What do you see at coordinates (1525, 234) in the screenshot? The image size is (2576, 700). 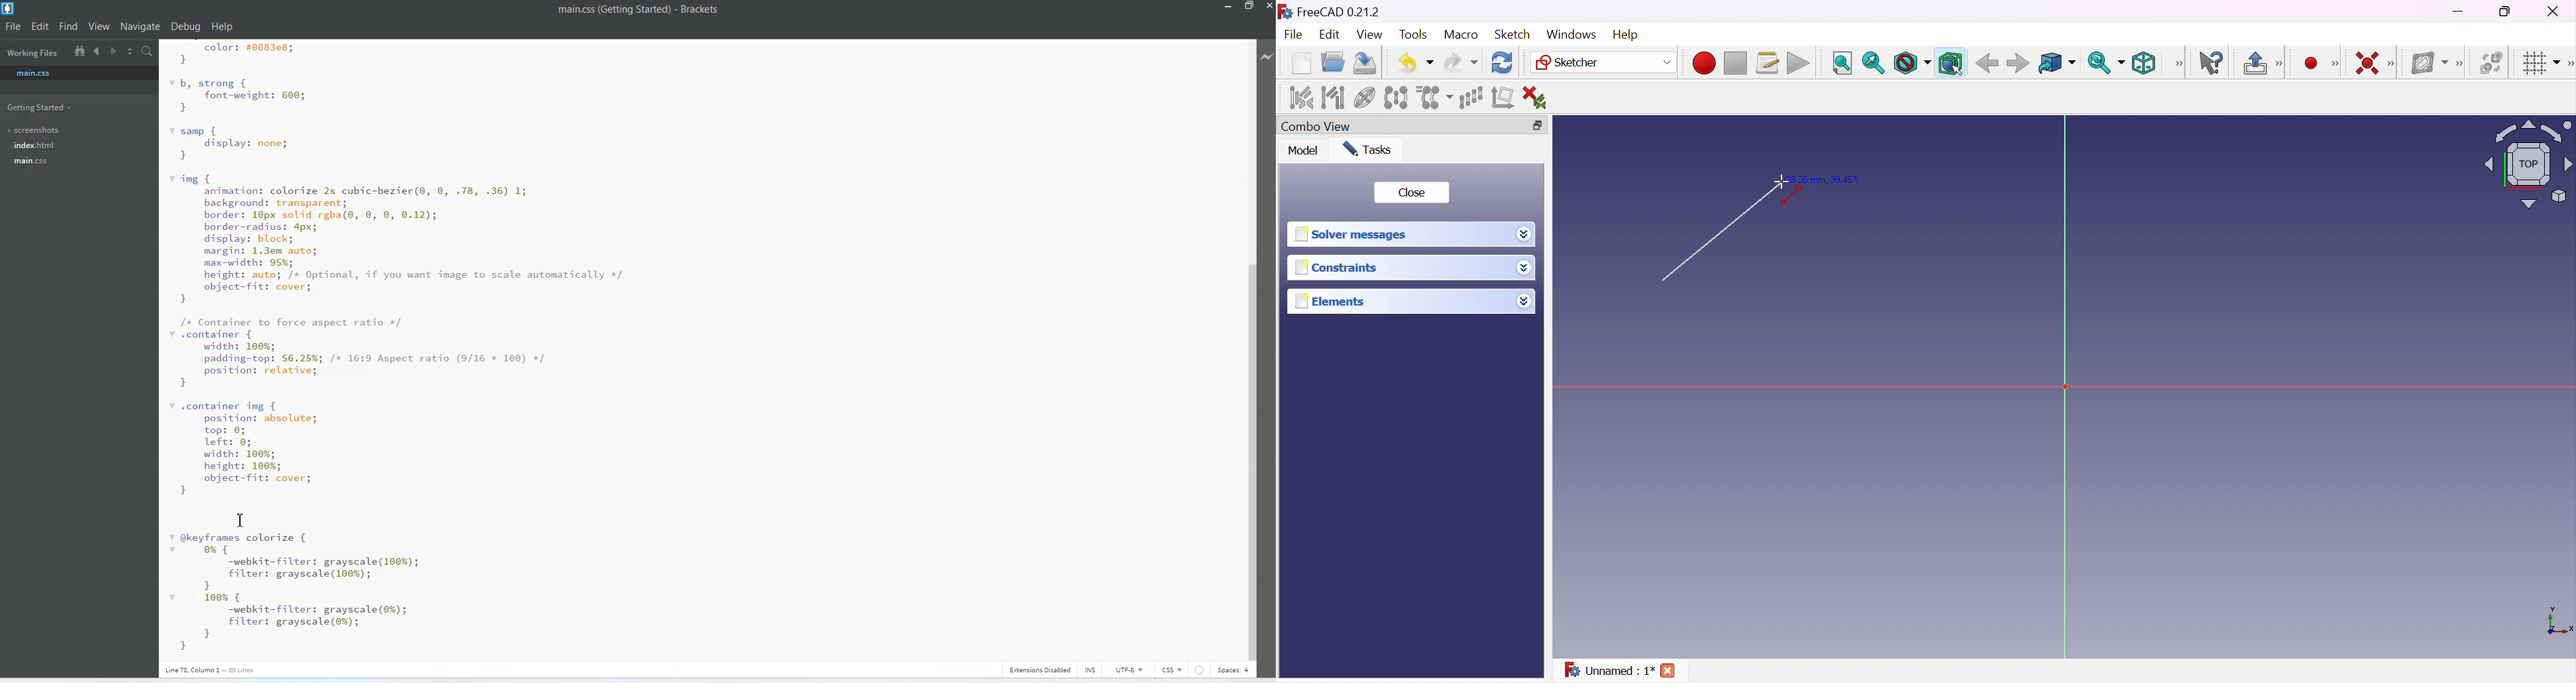 I see `Drop down` at bounding box center [1525, 234].